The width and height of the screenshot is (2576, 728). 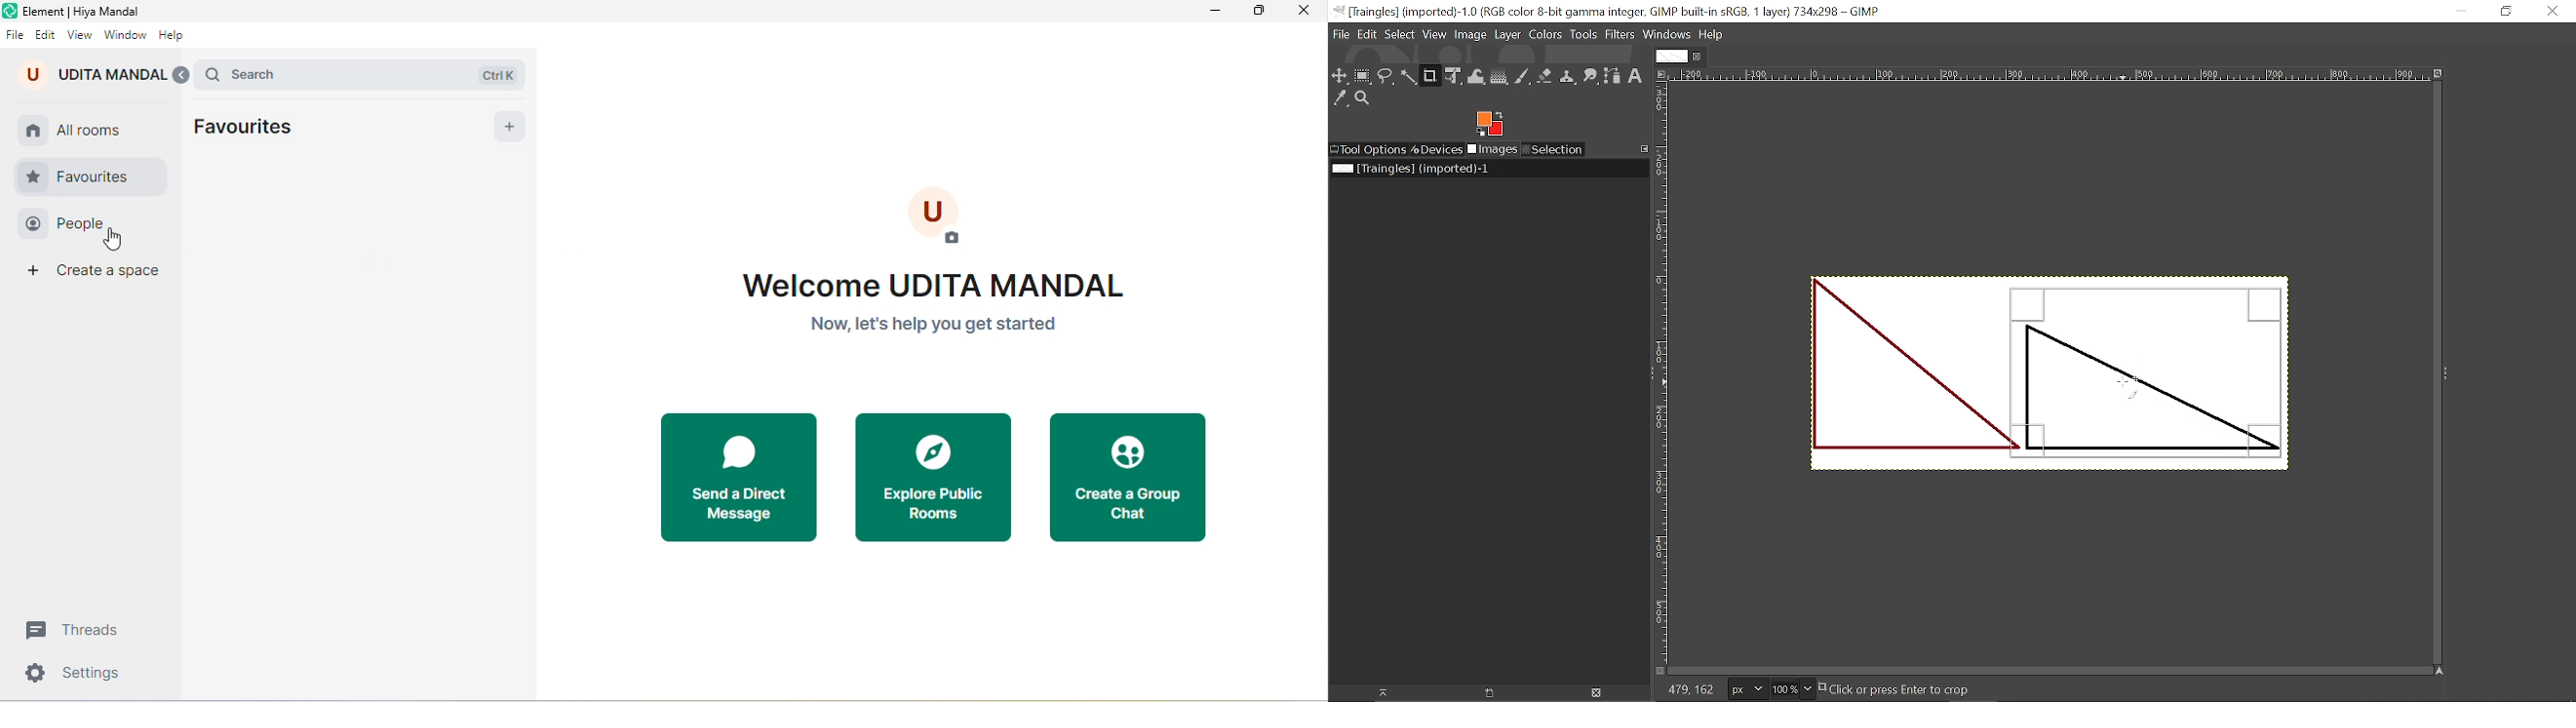 I want to click on Selection tool, so click(x=1553, y=149).